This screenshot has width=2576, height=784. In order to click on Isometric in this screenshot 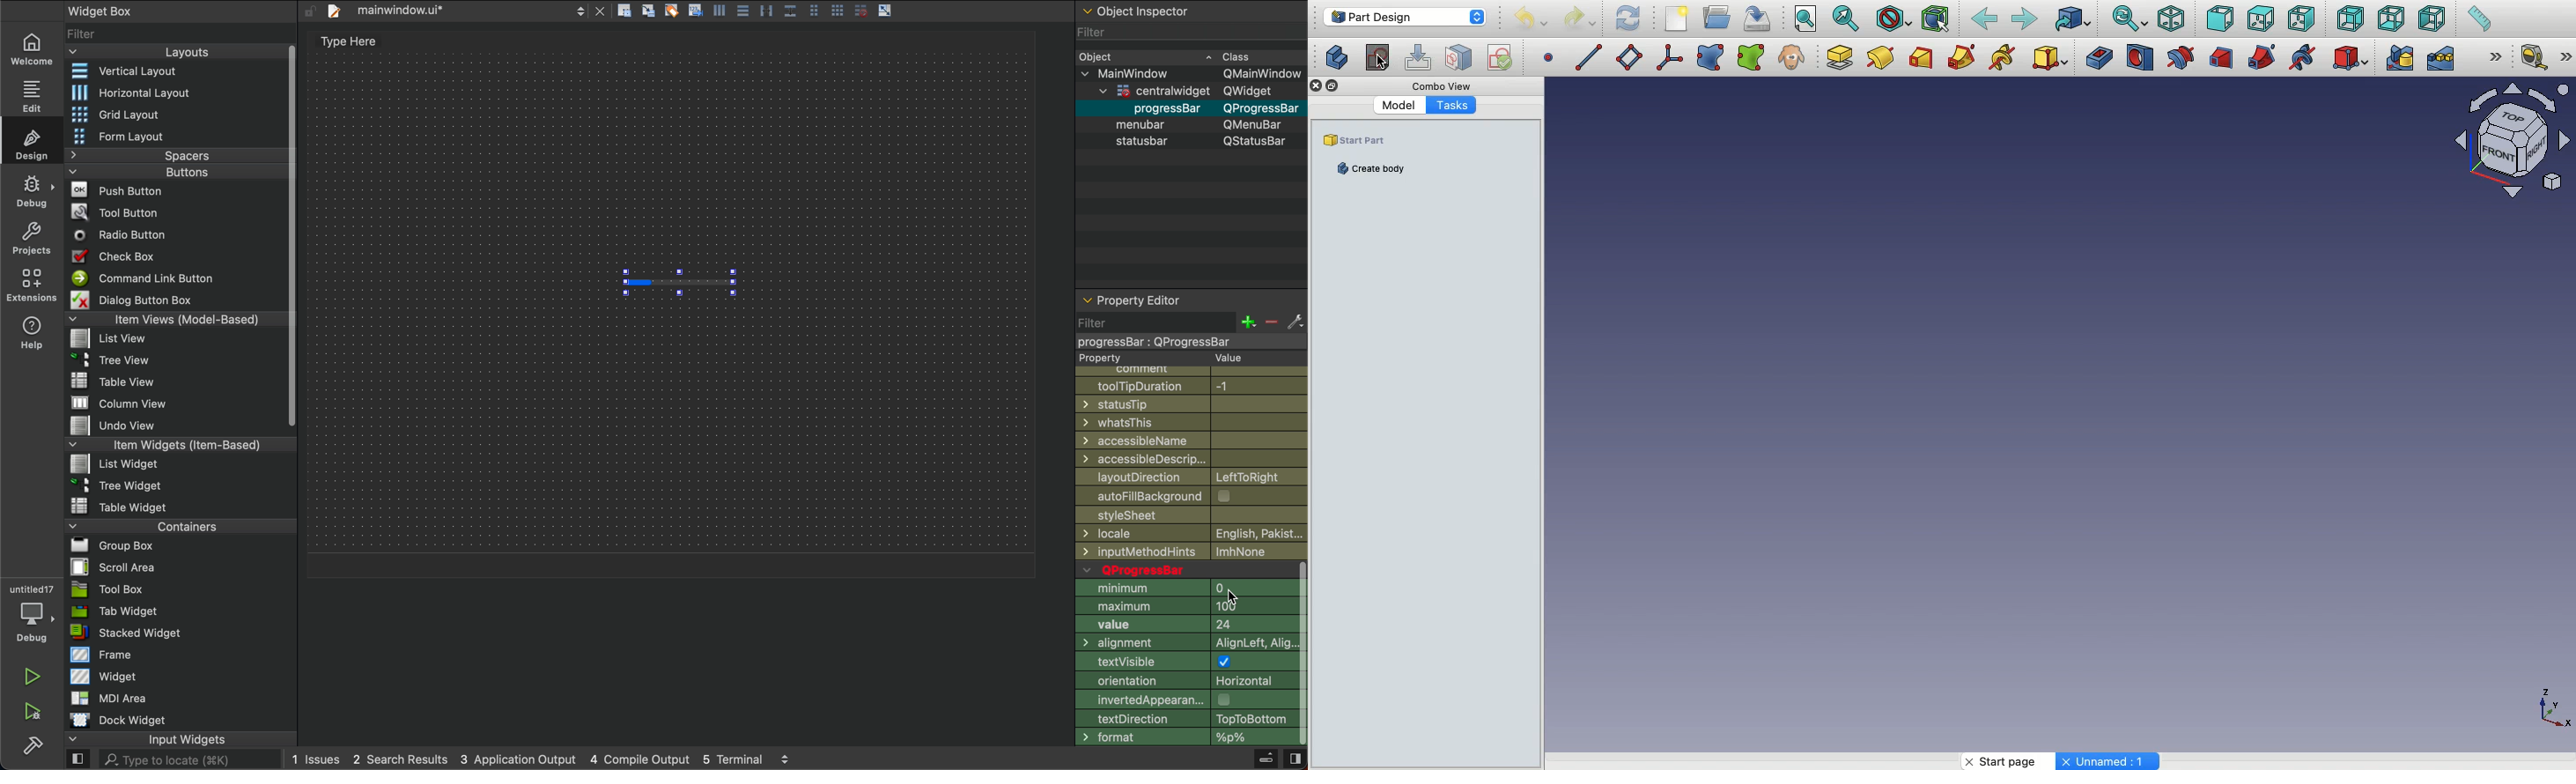, I will do `click(2170, 20)`.